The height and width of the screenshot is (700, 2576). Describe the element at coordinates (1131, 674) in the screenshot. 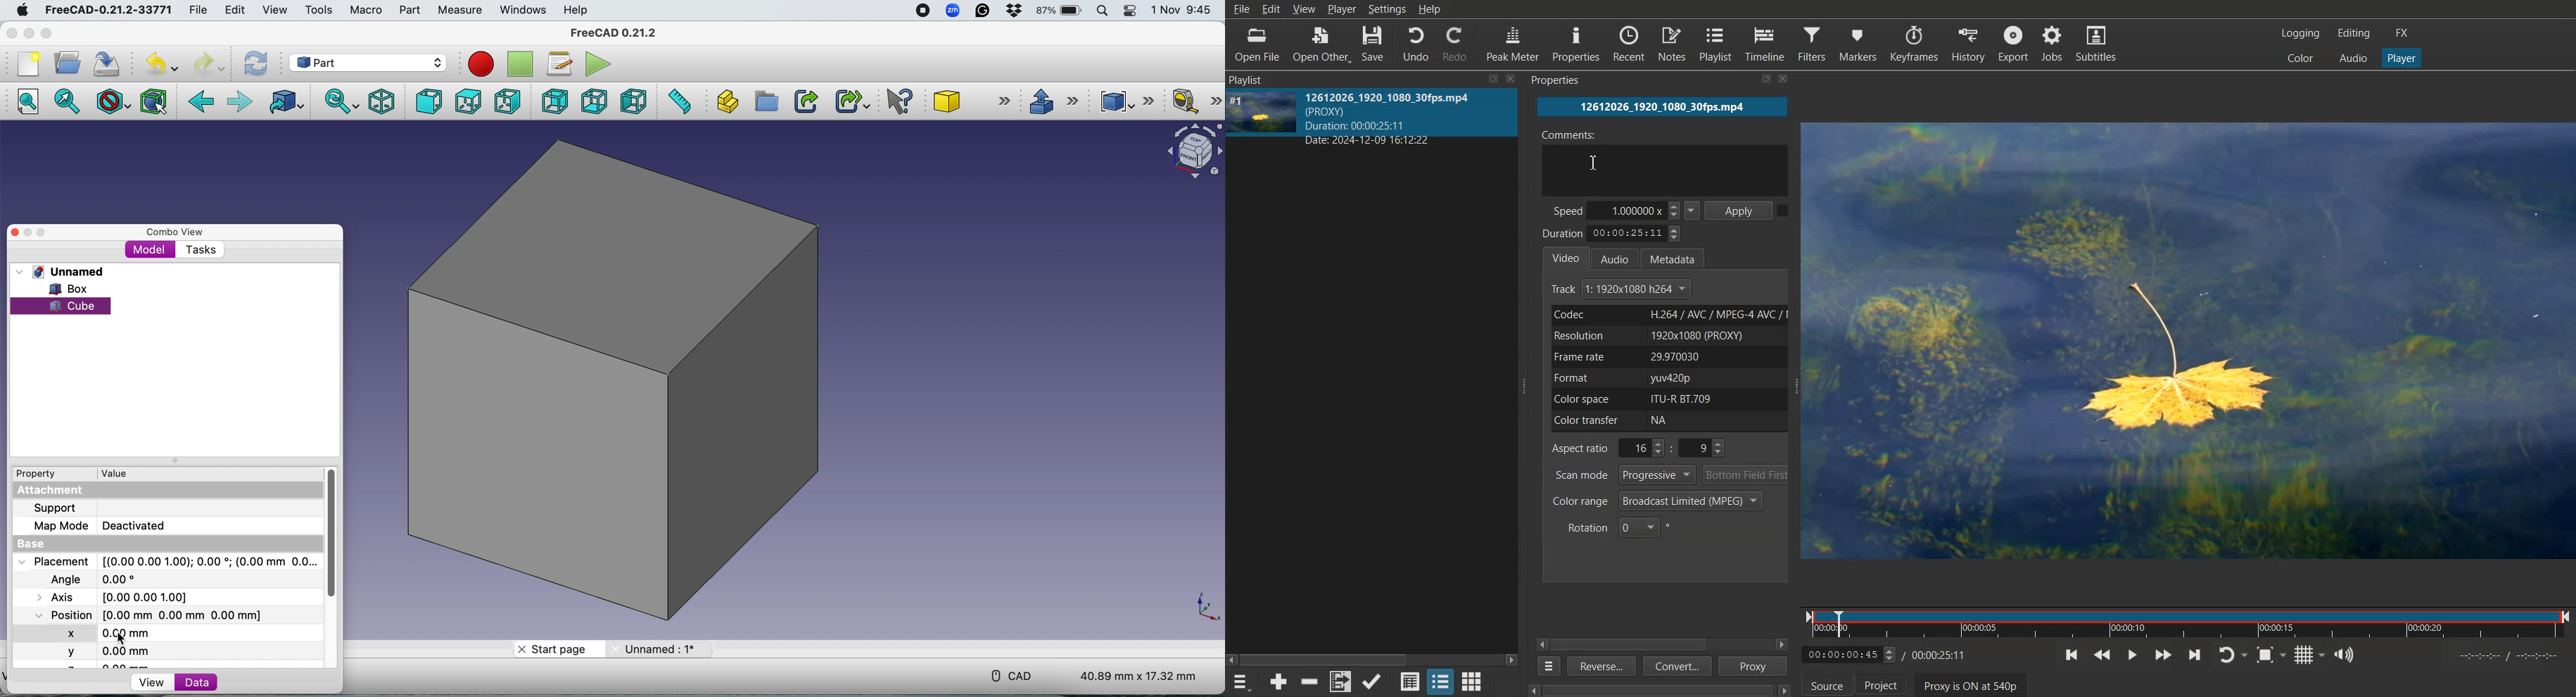

I see `40.89 mm x 17.32 mm` at that location.